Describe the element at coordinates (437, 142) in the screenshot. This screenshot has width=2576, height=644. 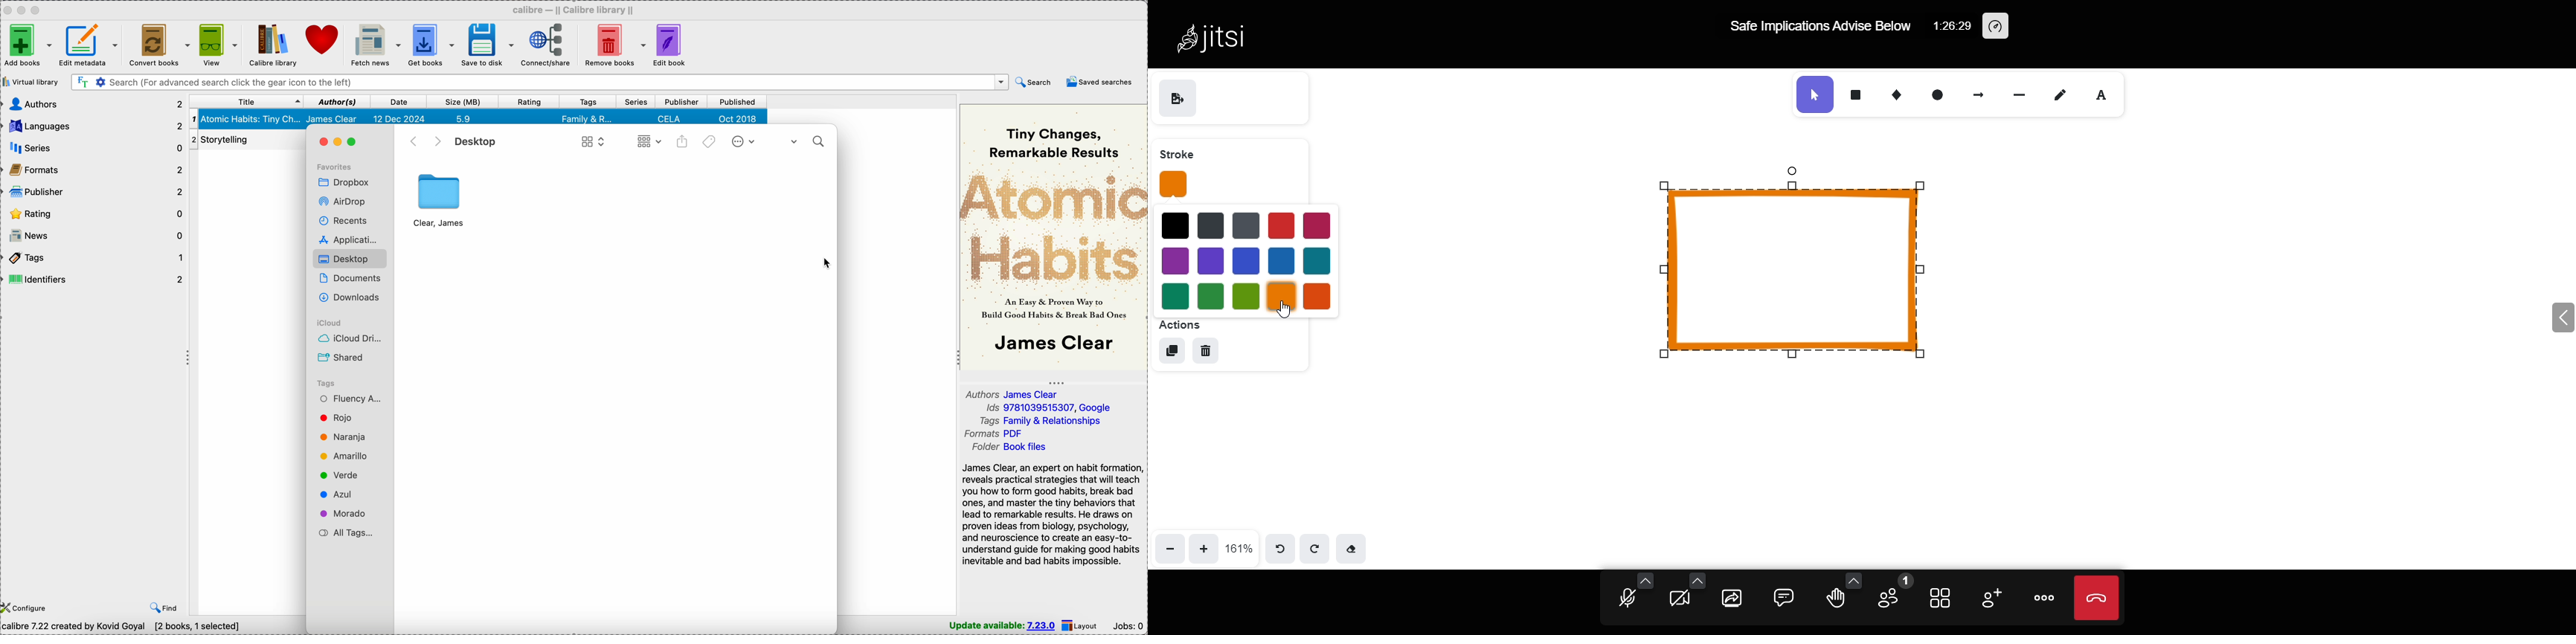
I see `foward` at that location.